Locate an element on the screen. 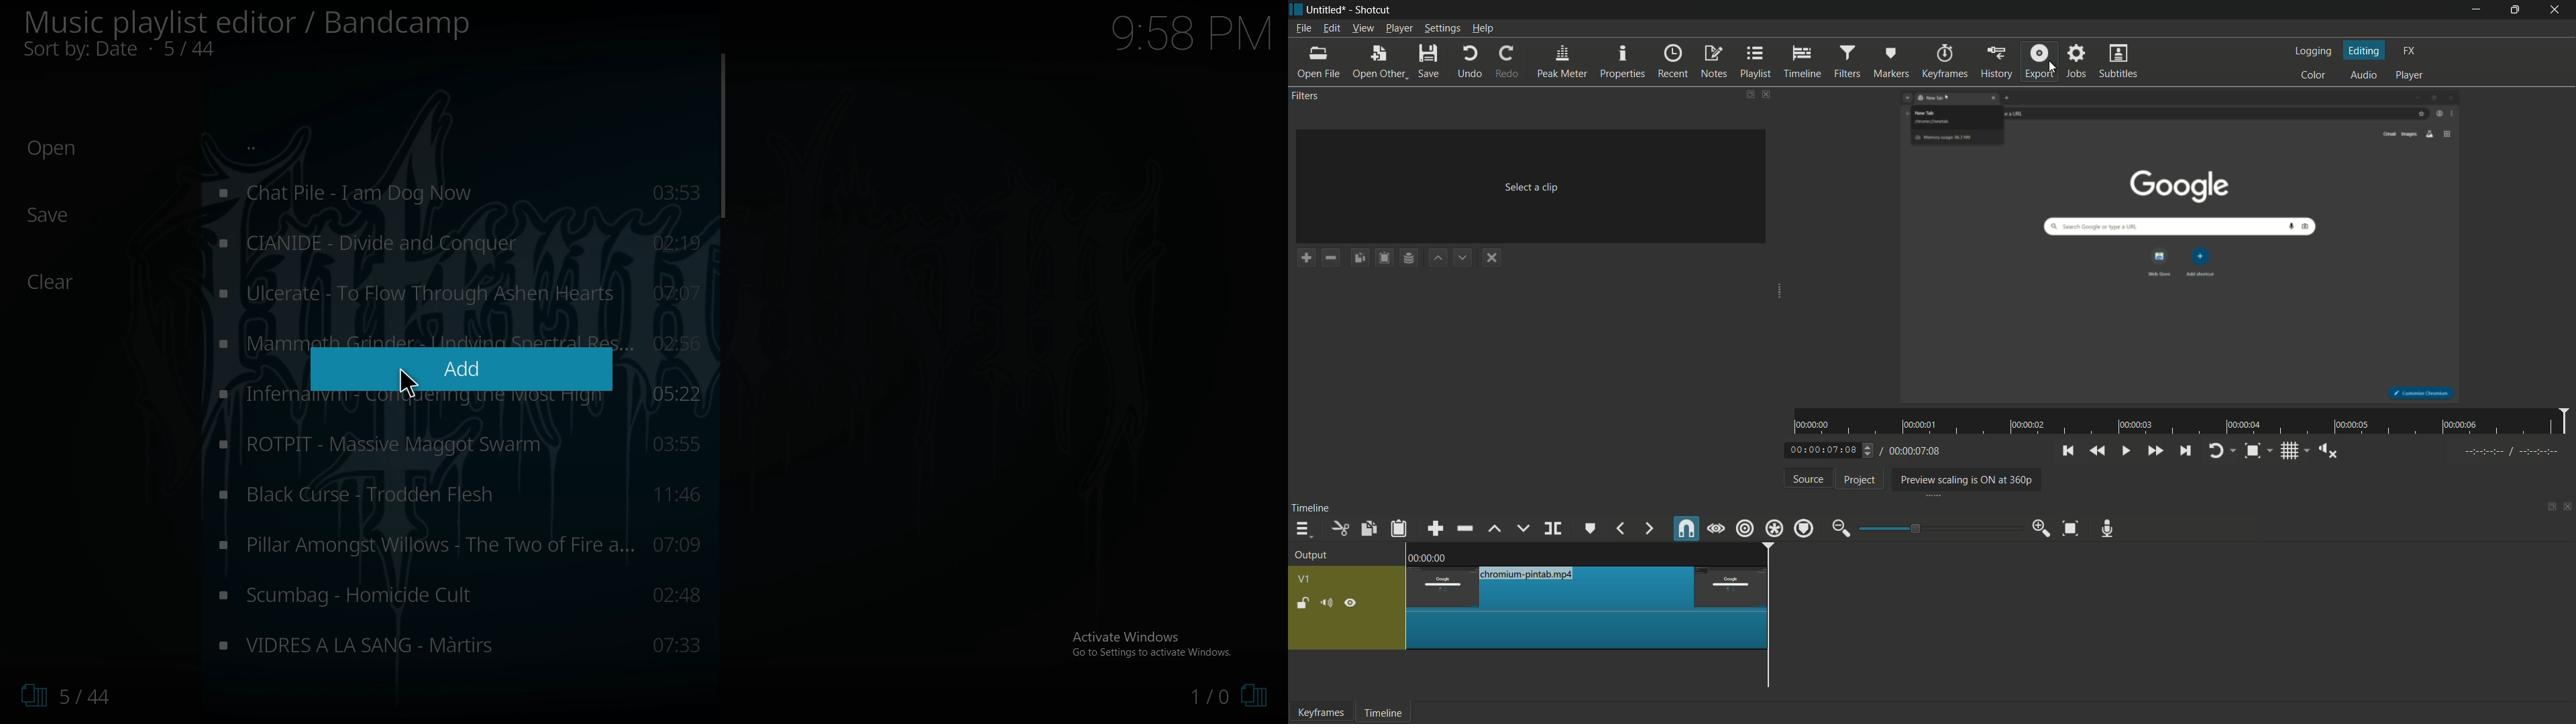 This screenshot has width=2576, height=728. timeline is located at coordinates (1381, 714).